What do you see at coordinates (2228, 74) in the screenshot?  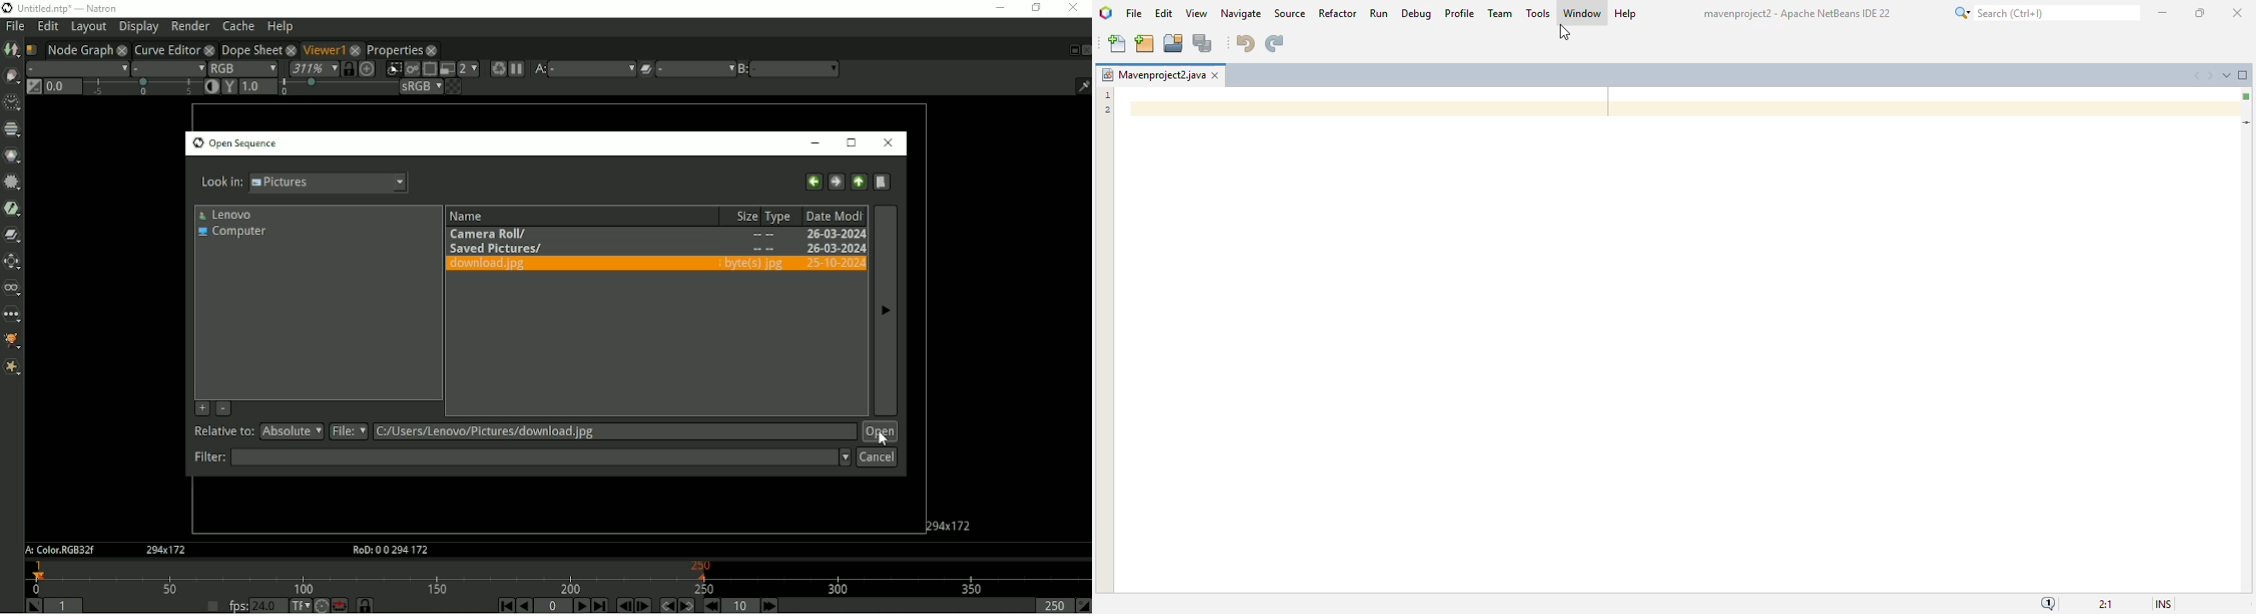 I see `show opened documents list` at bounding box center [2228, 74].